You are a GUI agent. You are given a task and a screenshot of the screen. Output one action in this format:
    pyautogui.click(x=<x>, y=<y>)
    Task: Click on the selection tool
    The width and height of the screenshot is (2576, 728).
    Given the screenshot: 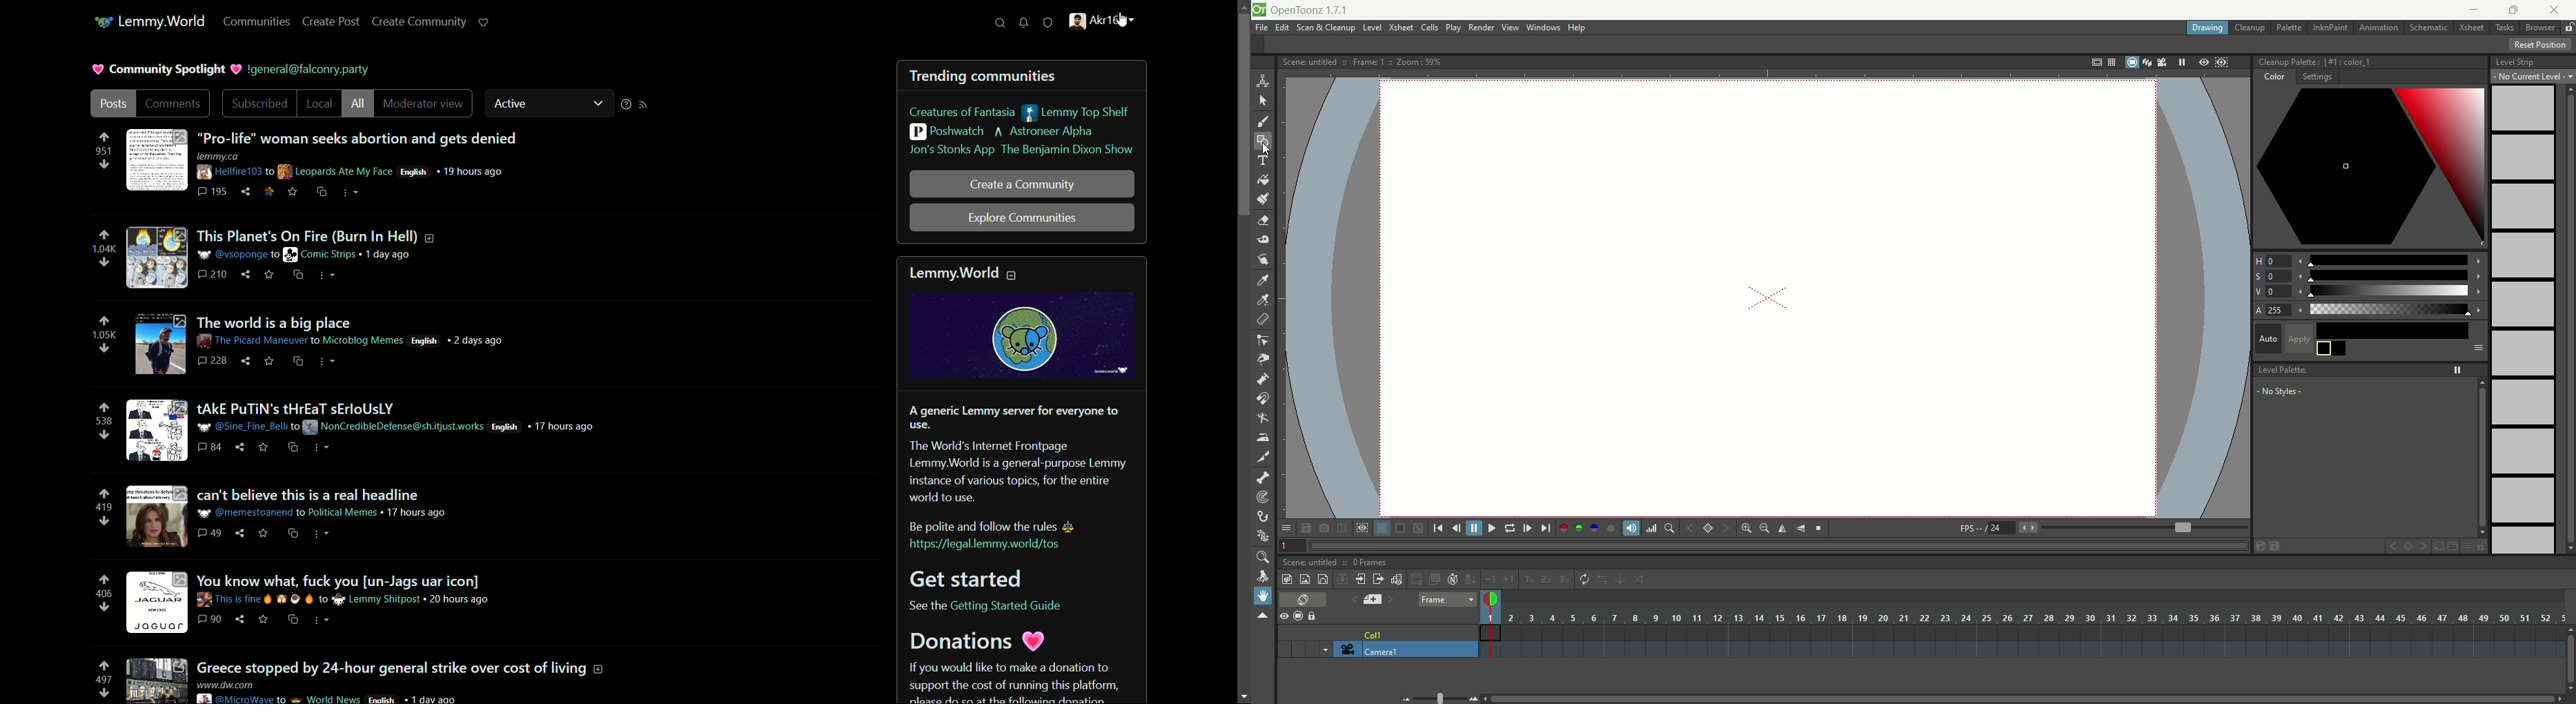 What is the action you would take?
    pyautogui.click(x=1263, y=100)
    